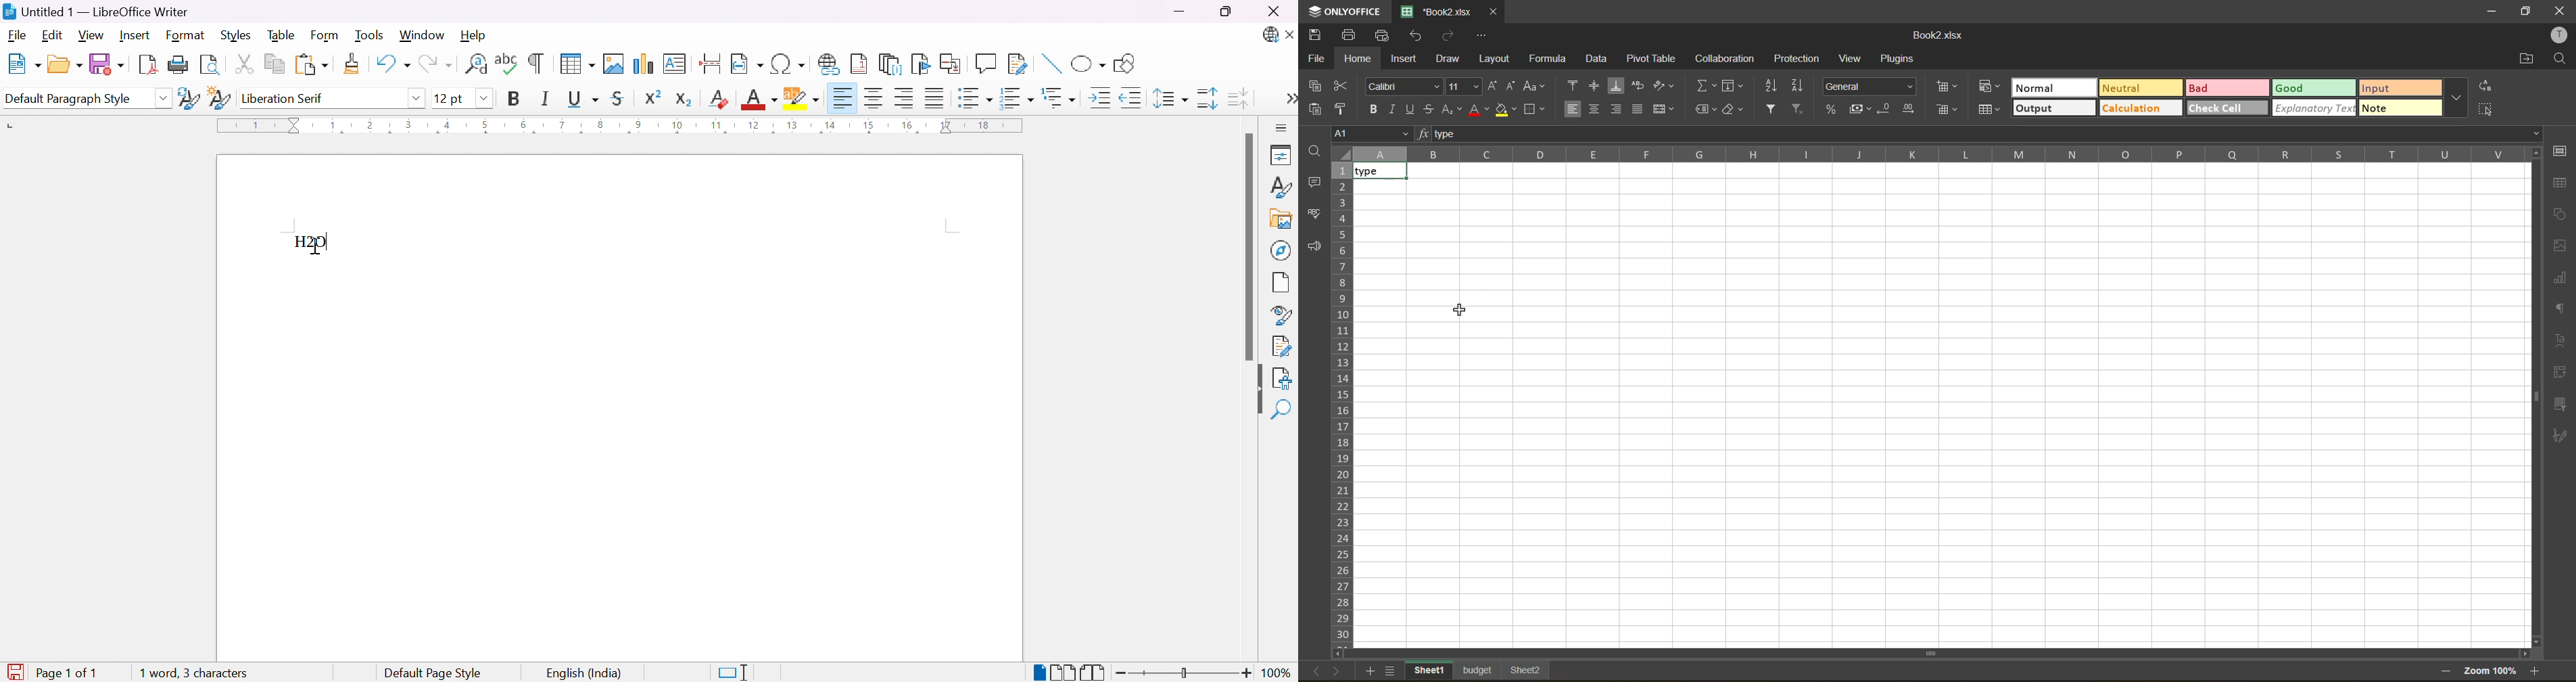  What do you see at coordinates (674, 64) in the screenshot?
I see `Insert text box` at bounding box center [674, 64].